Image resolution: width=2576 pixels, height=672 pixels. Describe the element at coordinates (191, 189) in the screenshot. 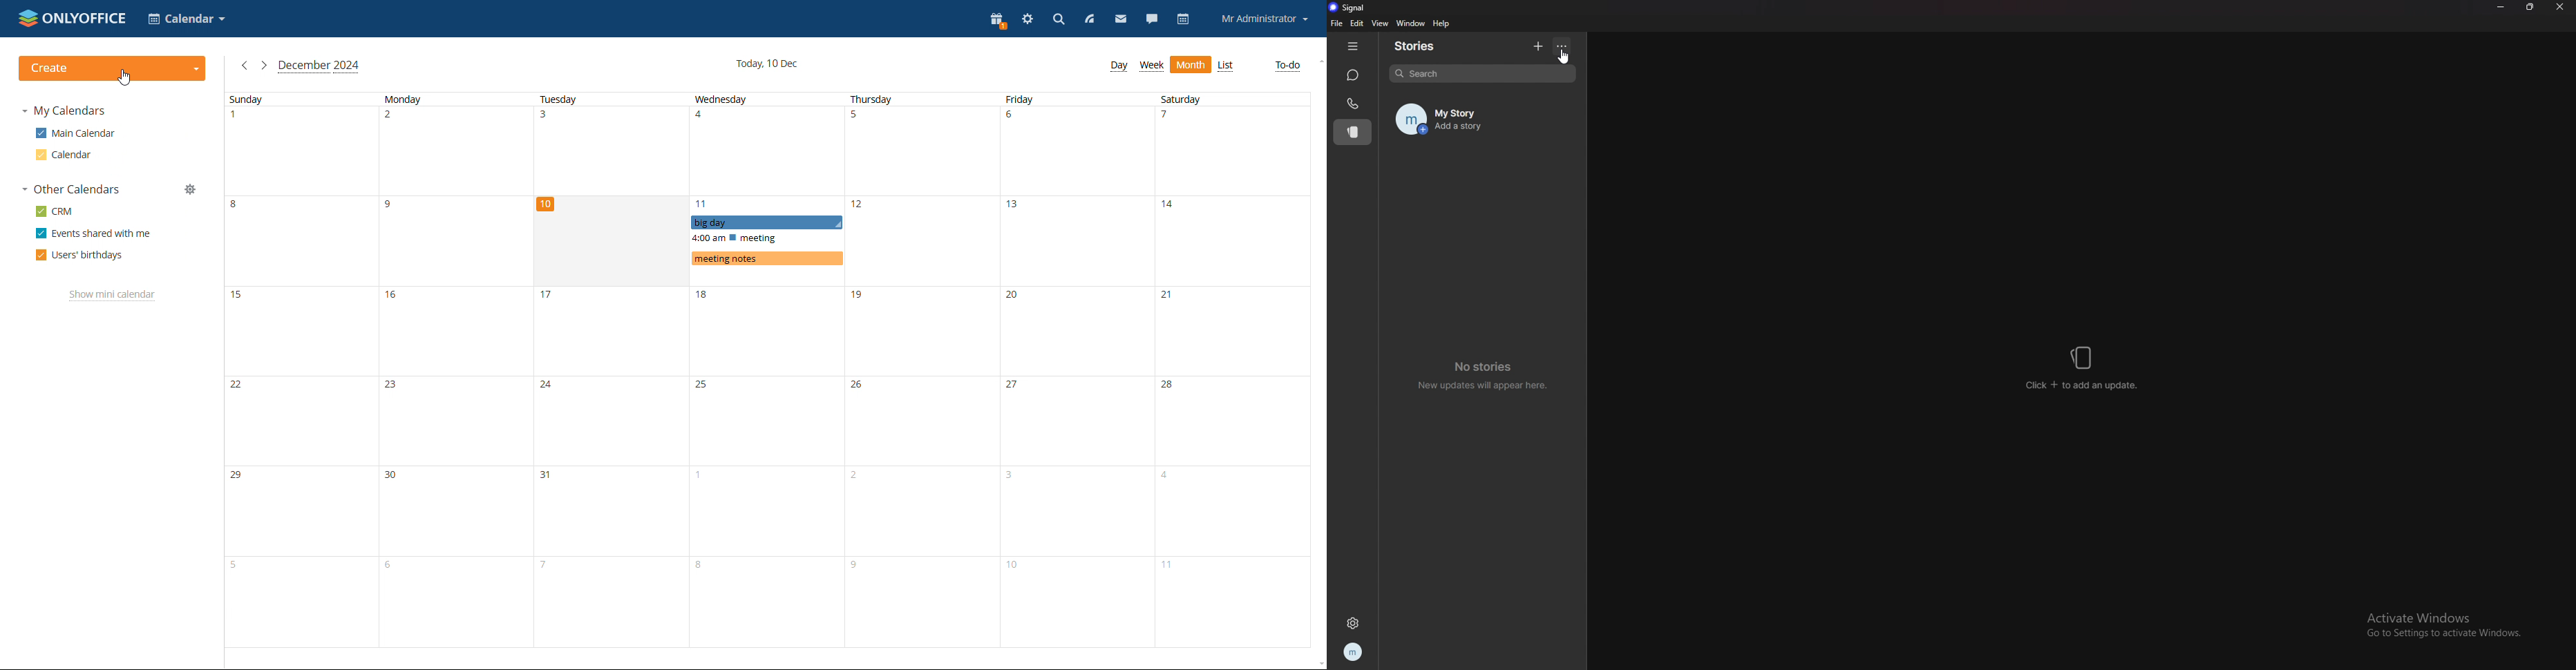

I see `manage` at that location.